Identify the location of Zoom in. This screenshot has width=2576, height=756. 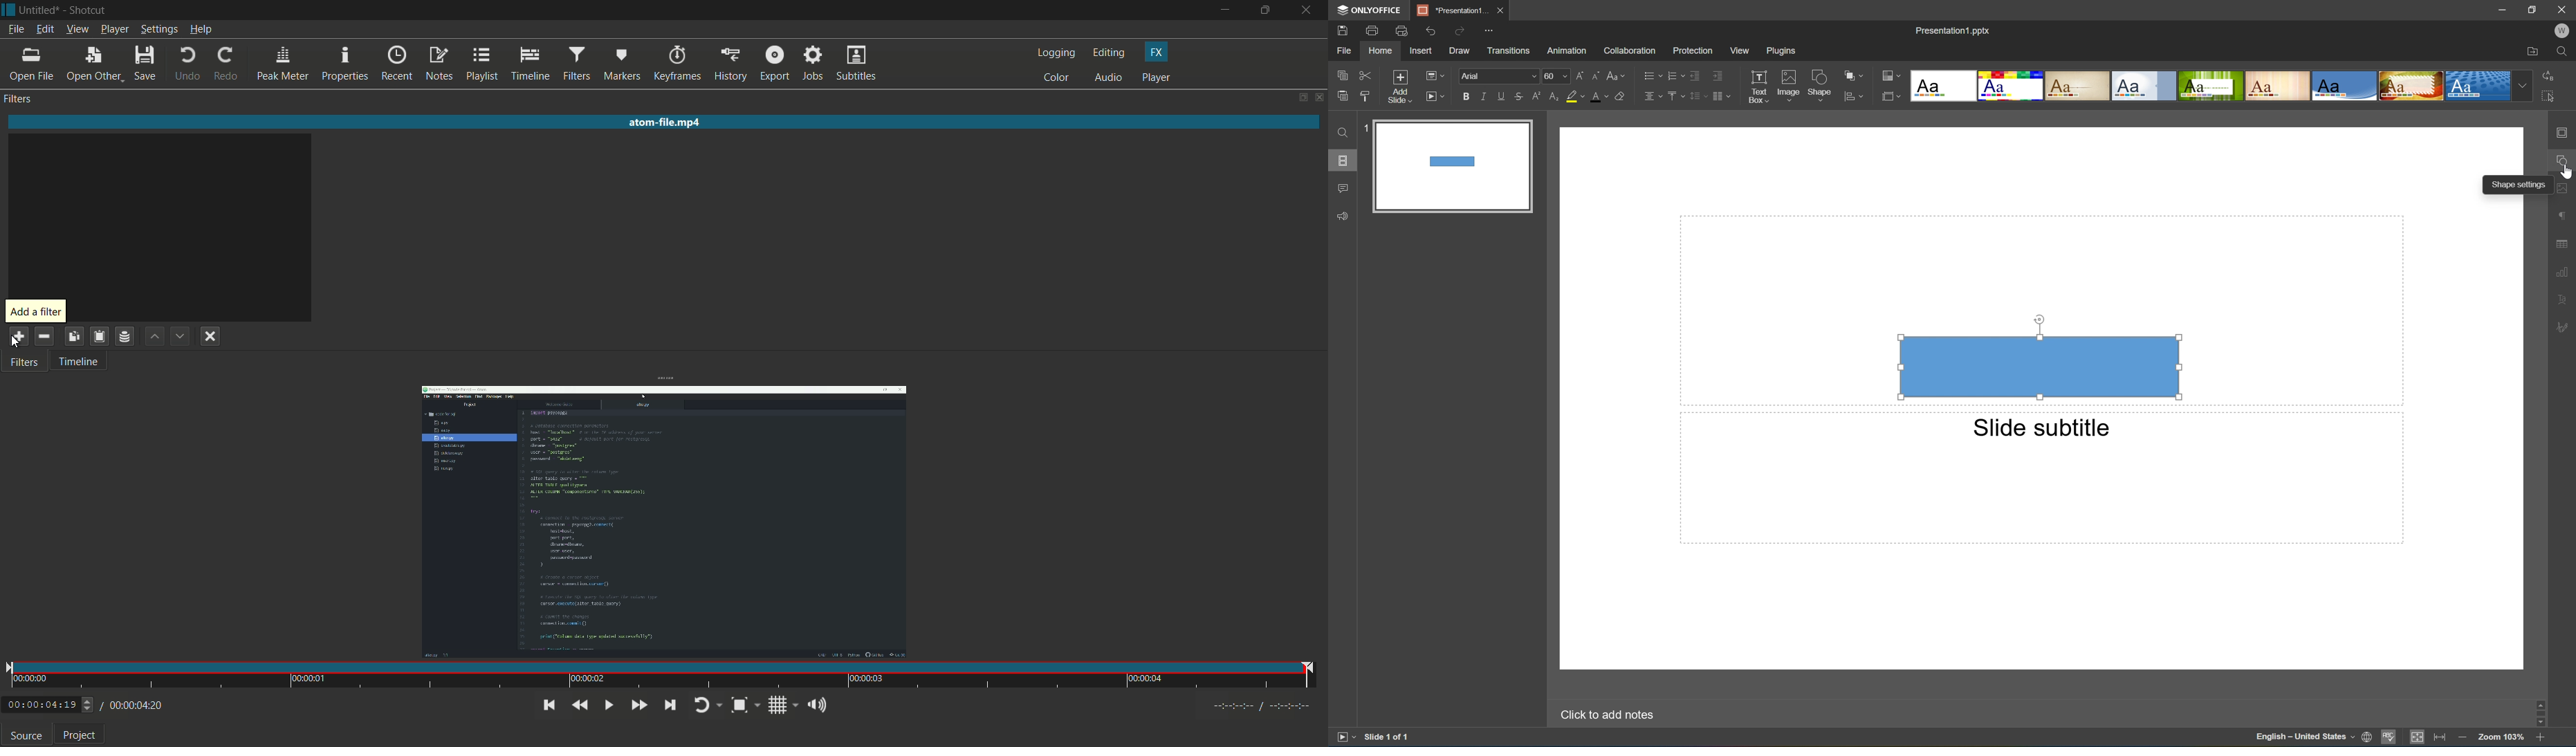
(2540, 738).